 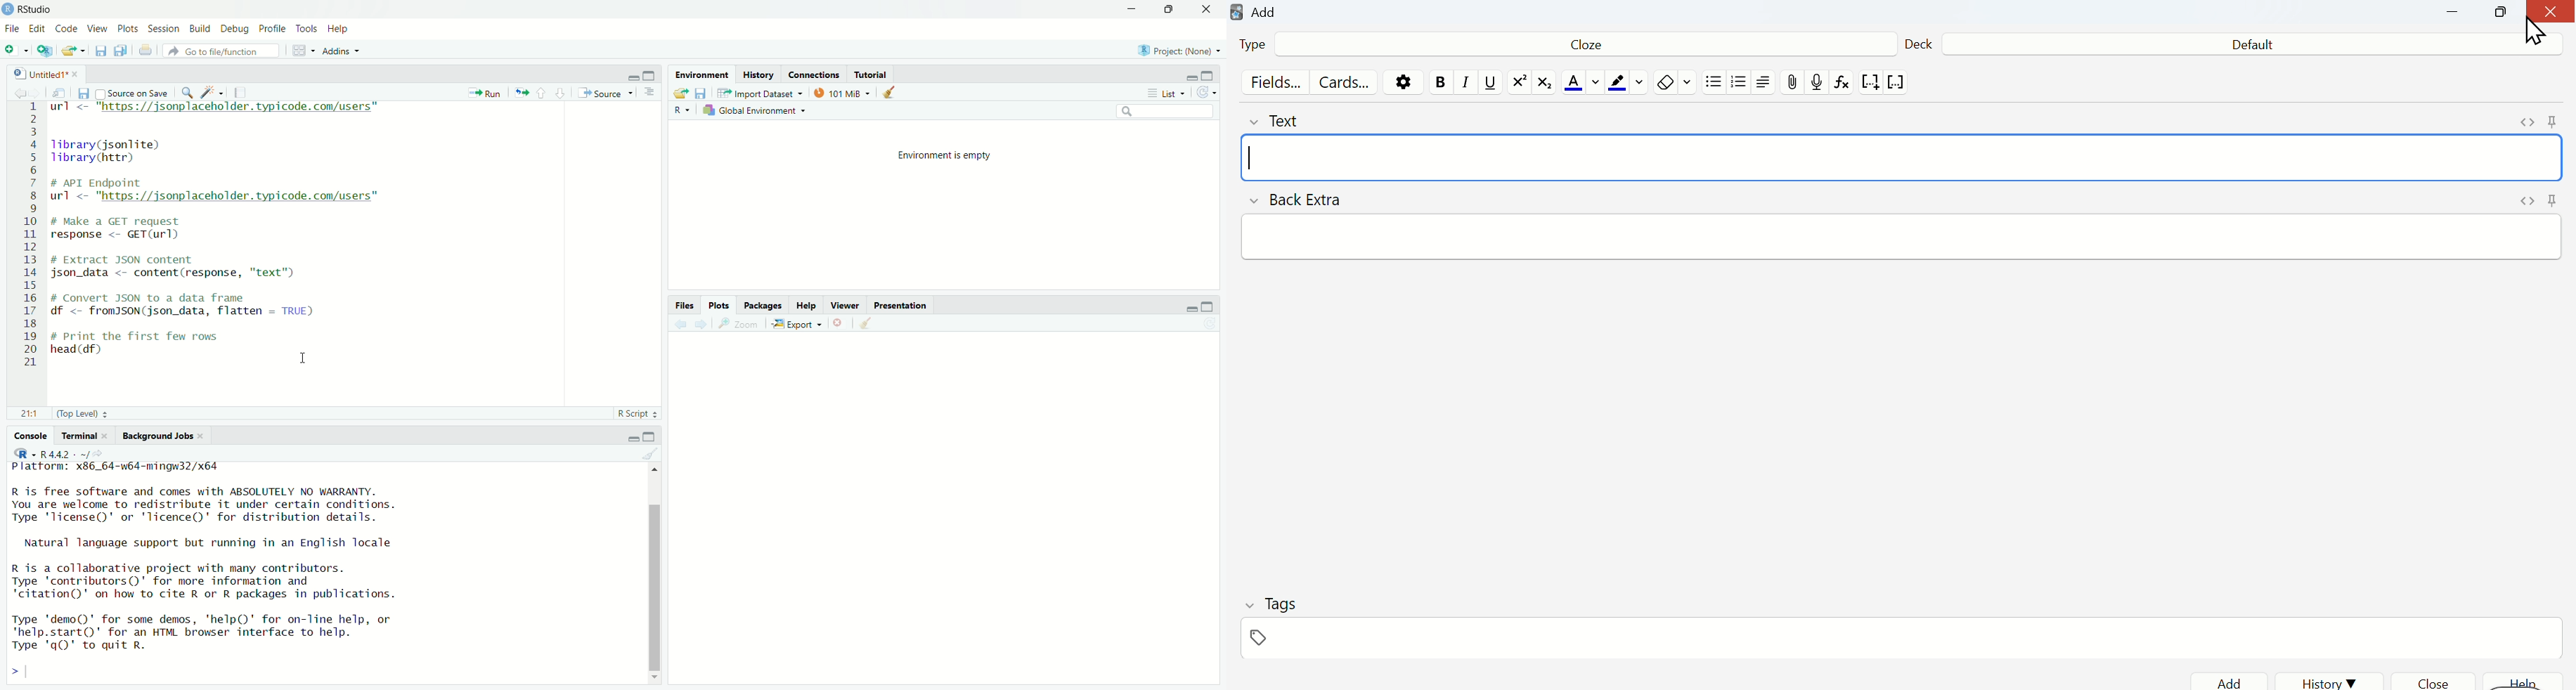 What do you see at coordinates (2228, 681) in the screenshot?
I see `Add` at bounding box center [2228, 681].